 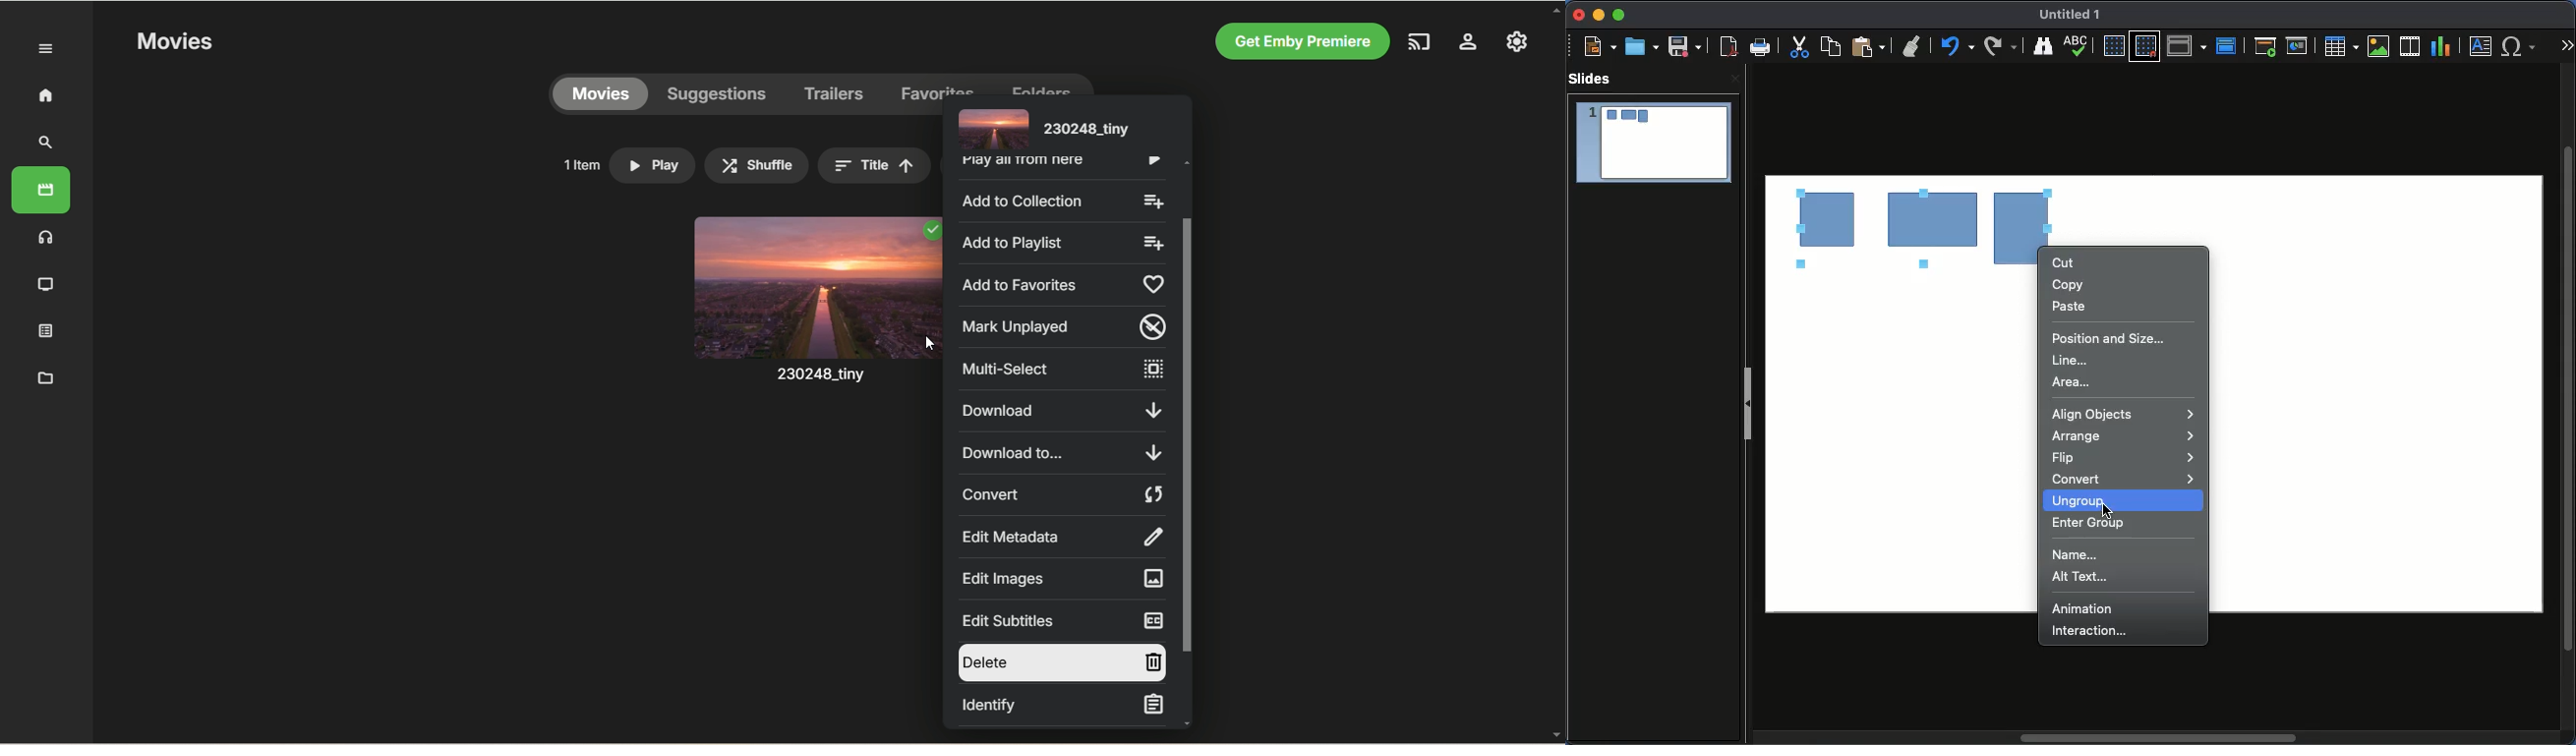 I want to click on Characters, so click(x=2521, y=46).